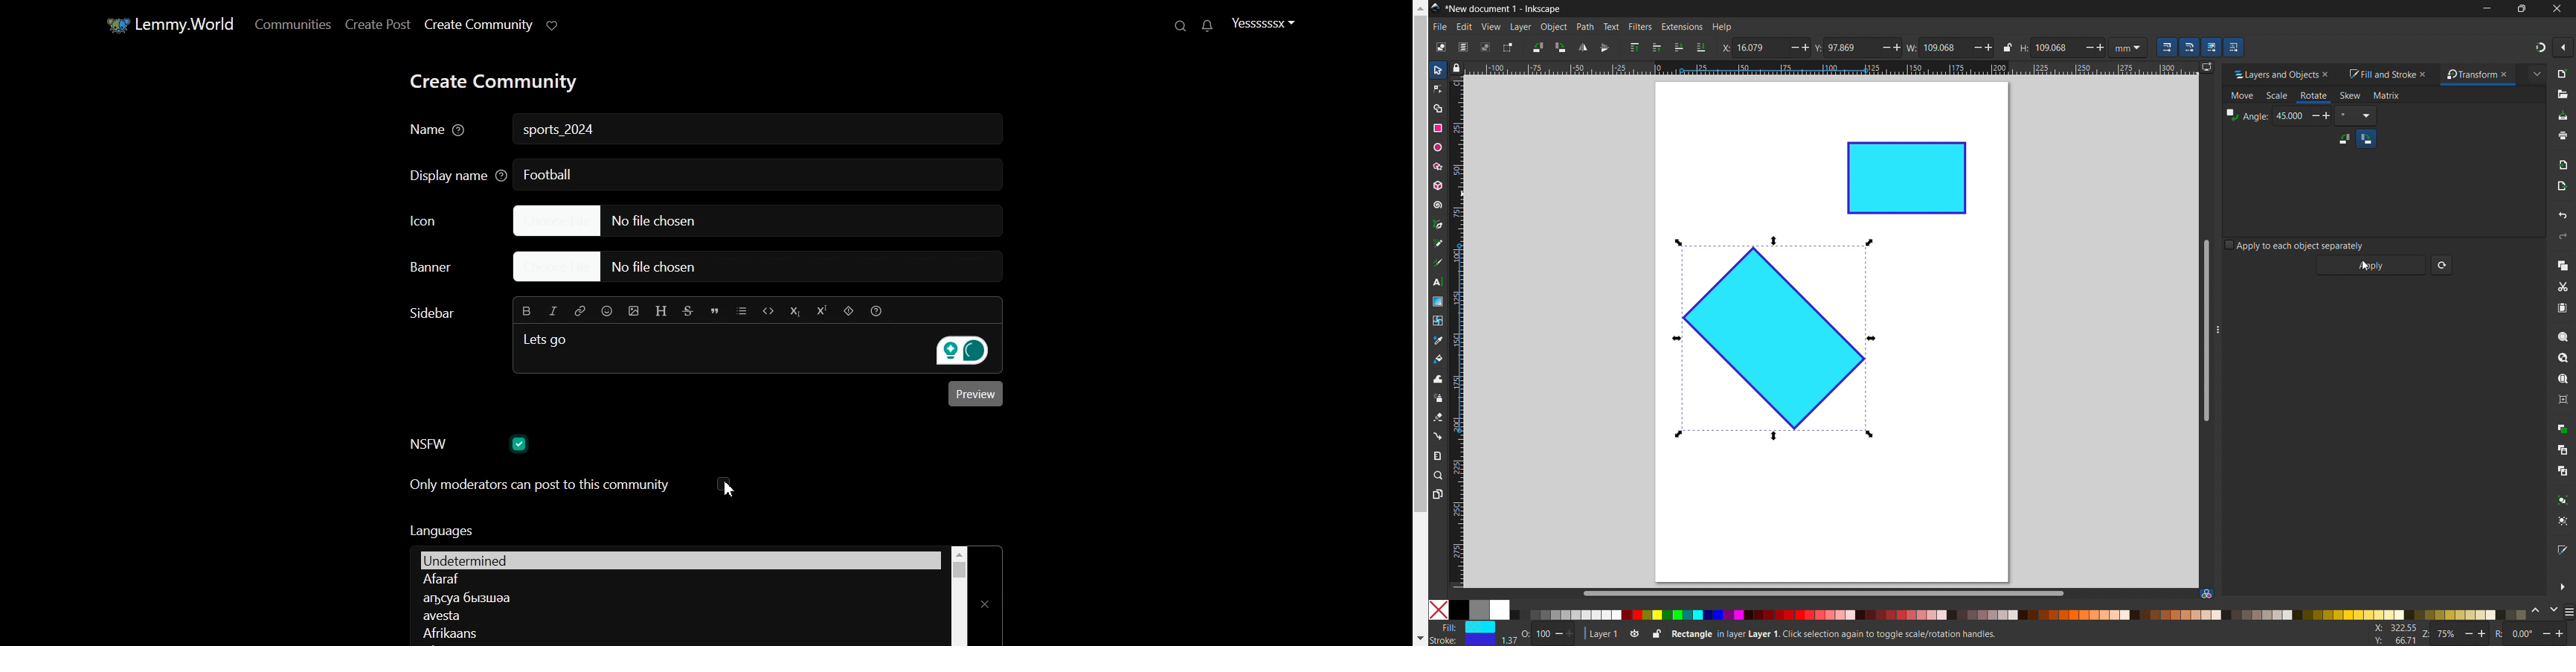 This screenshot has height=672, width=2576. What do you see at coordinates (440, 131) in the screenshot?
I see `Name` at bounding box center [440, 131].